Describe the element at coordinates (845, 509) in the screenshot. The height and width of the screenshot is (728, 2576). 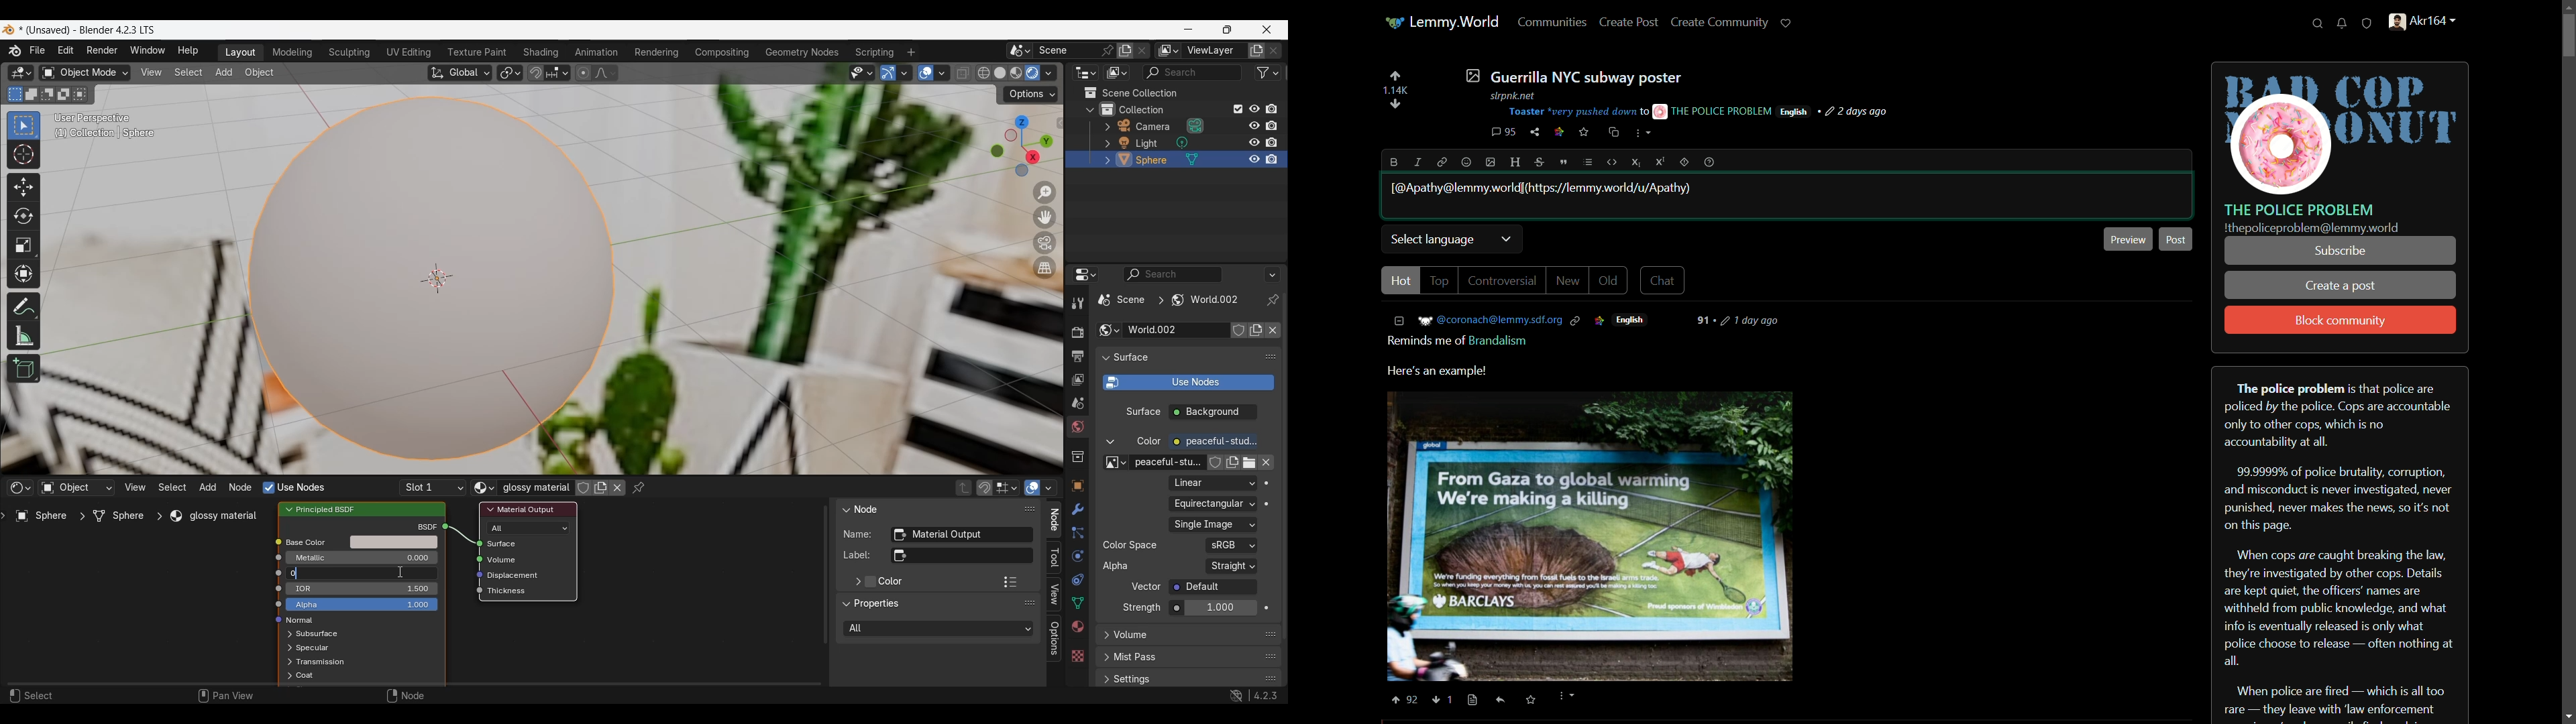
I see `Collapse` at that location.